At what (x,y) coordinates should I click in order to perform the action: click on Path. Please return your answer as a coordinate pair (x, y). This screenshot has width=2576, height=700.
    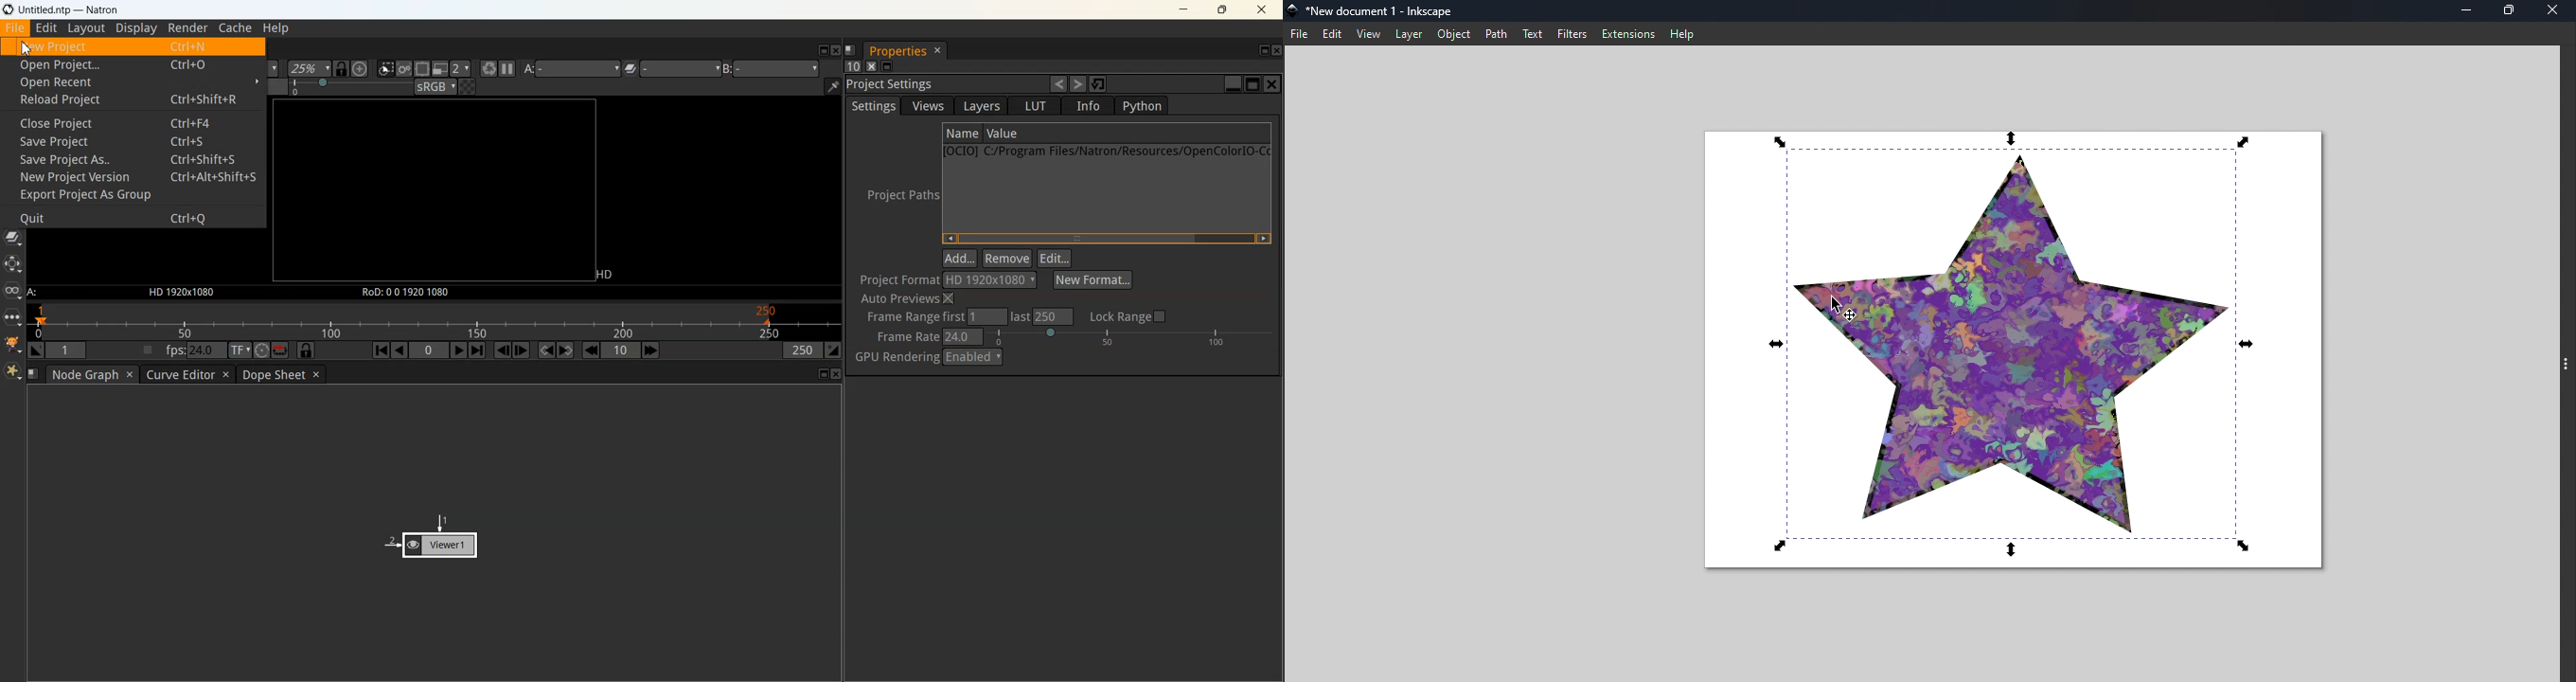
    Looking at the image, I should click on (1496, 33).